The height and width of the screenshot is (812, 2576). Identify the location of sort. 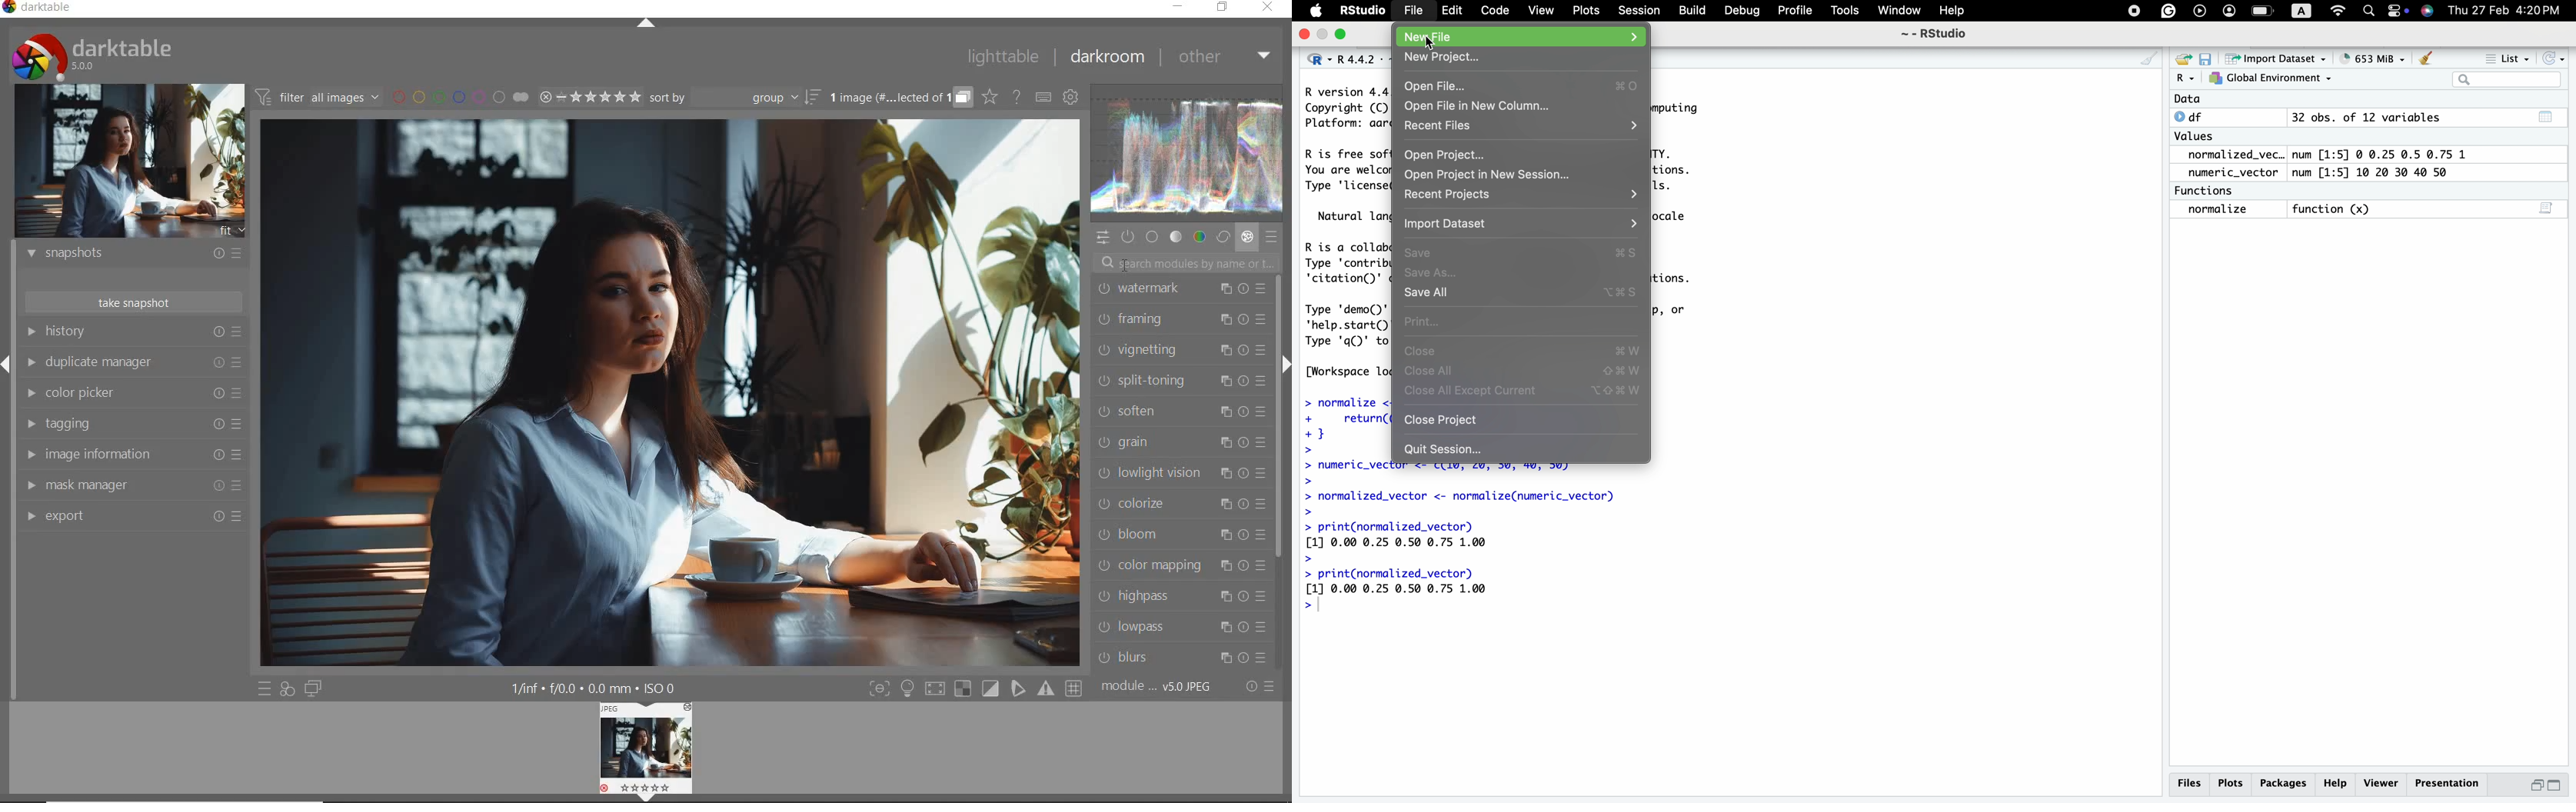
(734, 98).